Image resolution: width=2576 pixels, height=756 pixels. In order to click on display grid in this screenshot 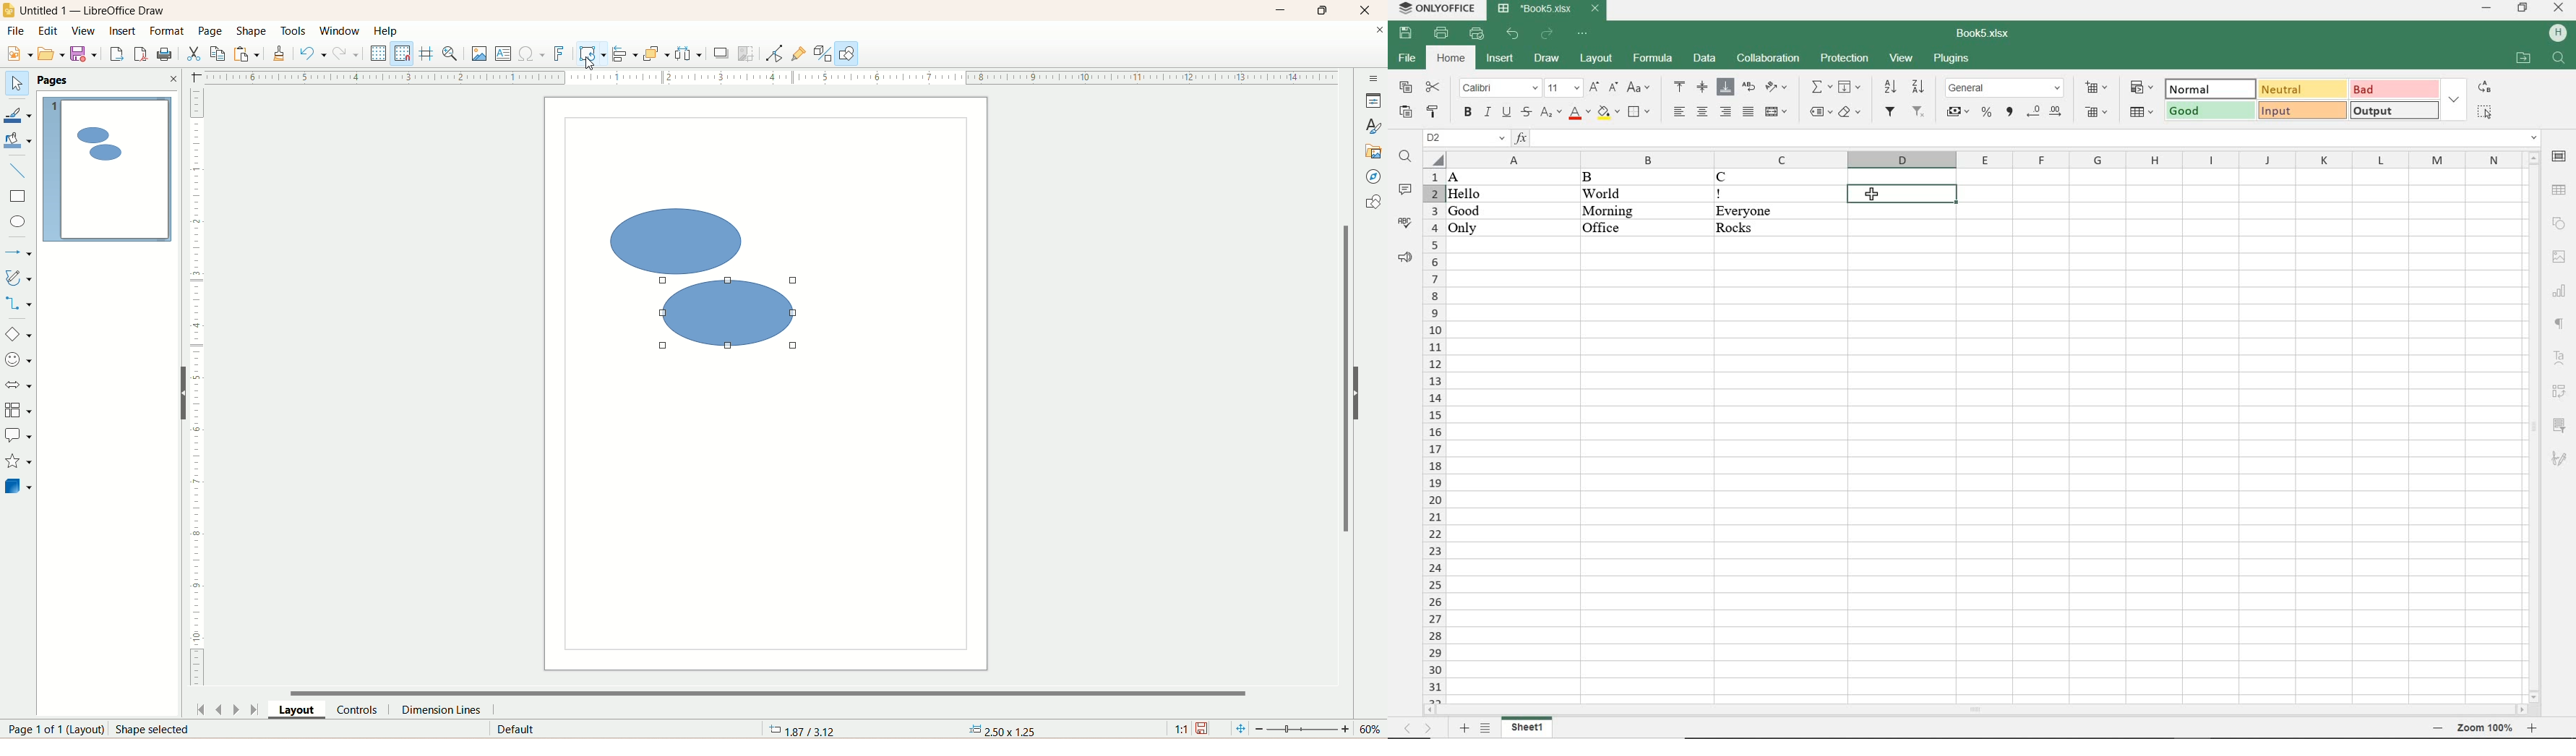, I will do `click(379, 54)`.